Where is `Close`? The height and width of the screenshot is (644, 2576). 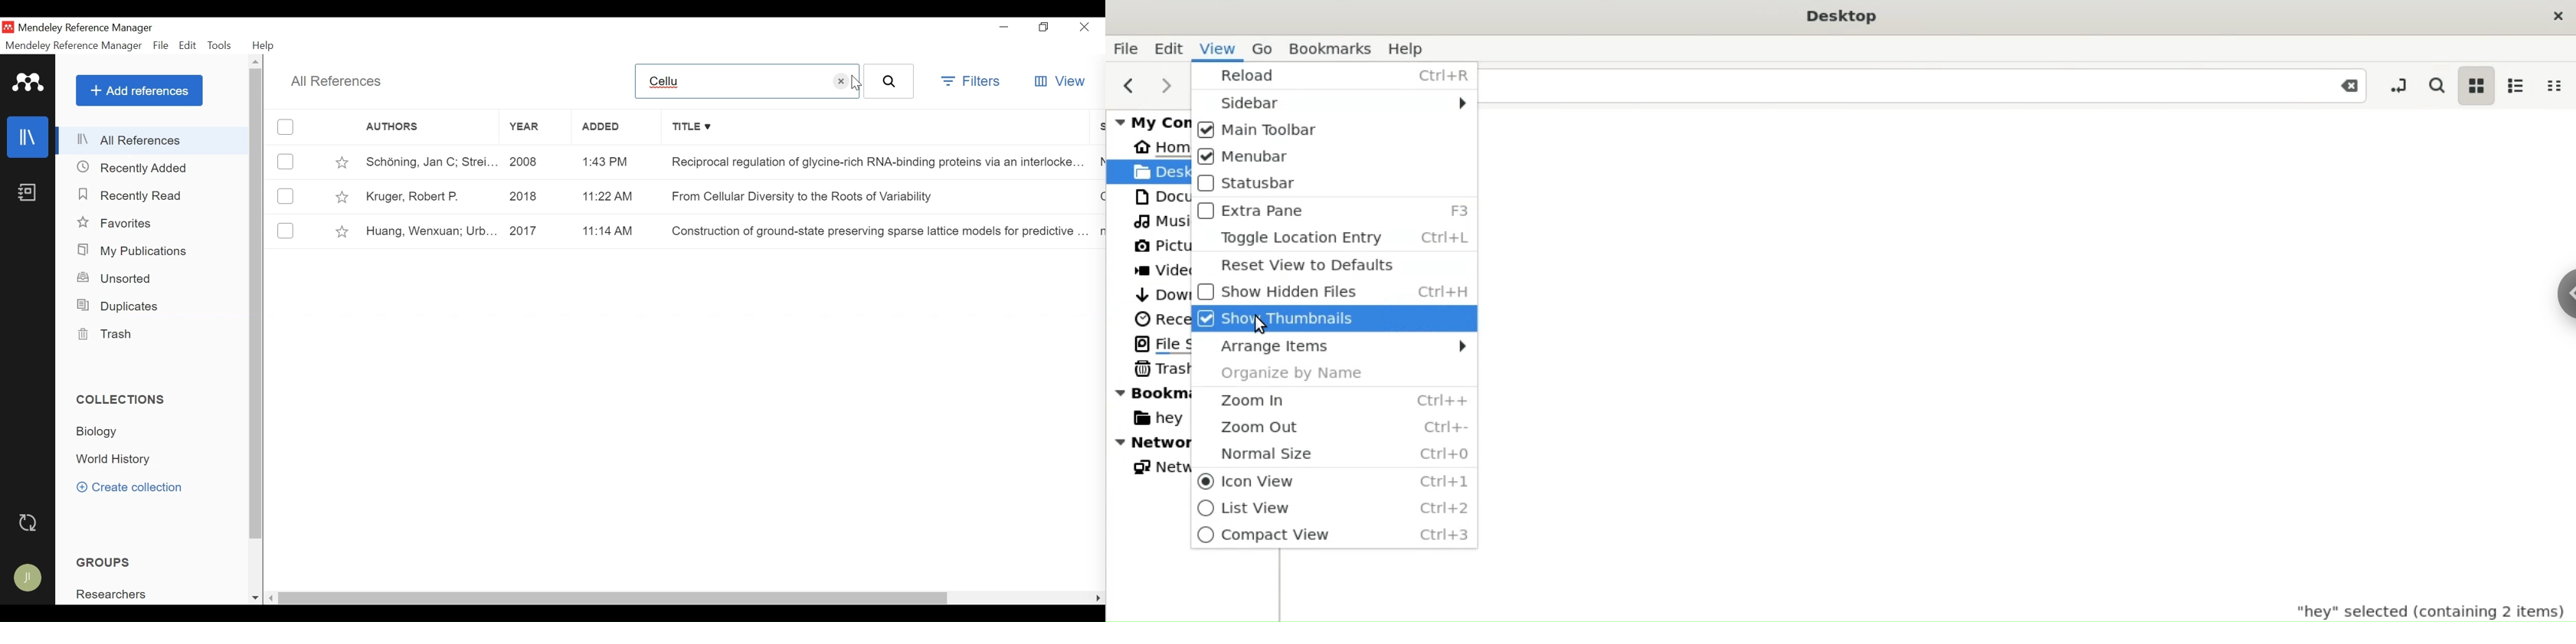 Close is located at coordinates (1086, 26).